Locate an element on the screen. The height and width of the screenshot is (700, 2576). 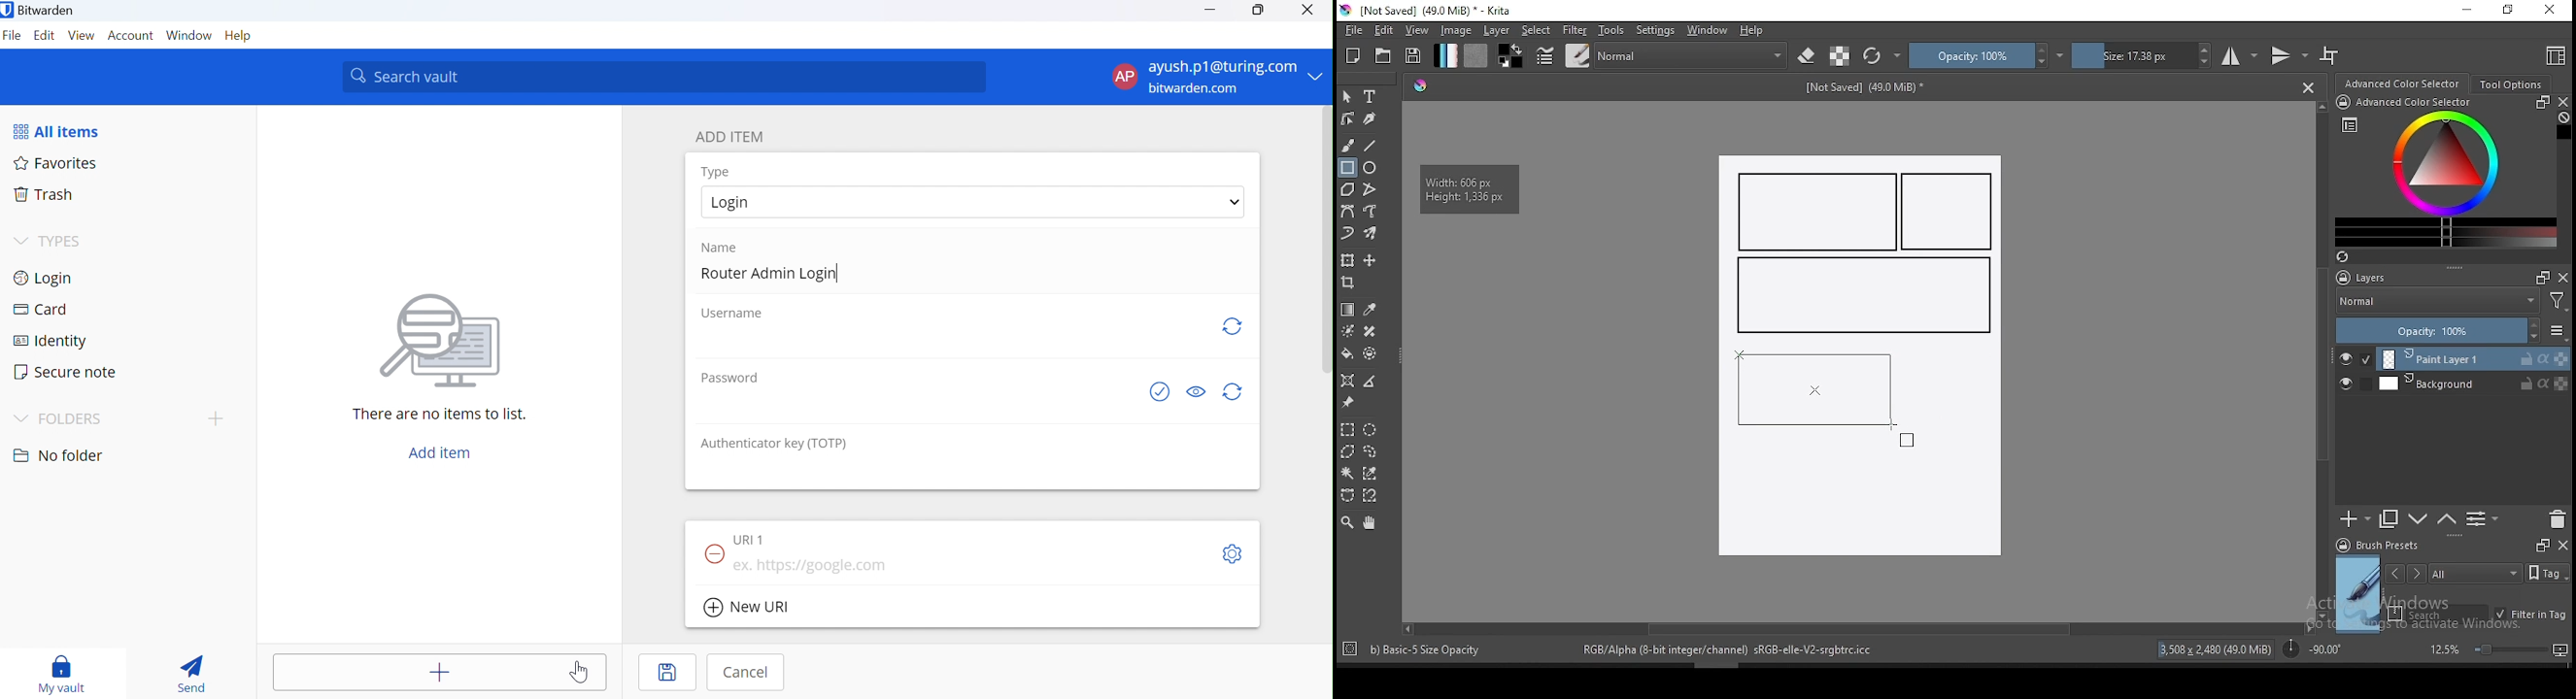
advanced color selector is located at coordinates (2442, 171).